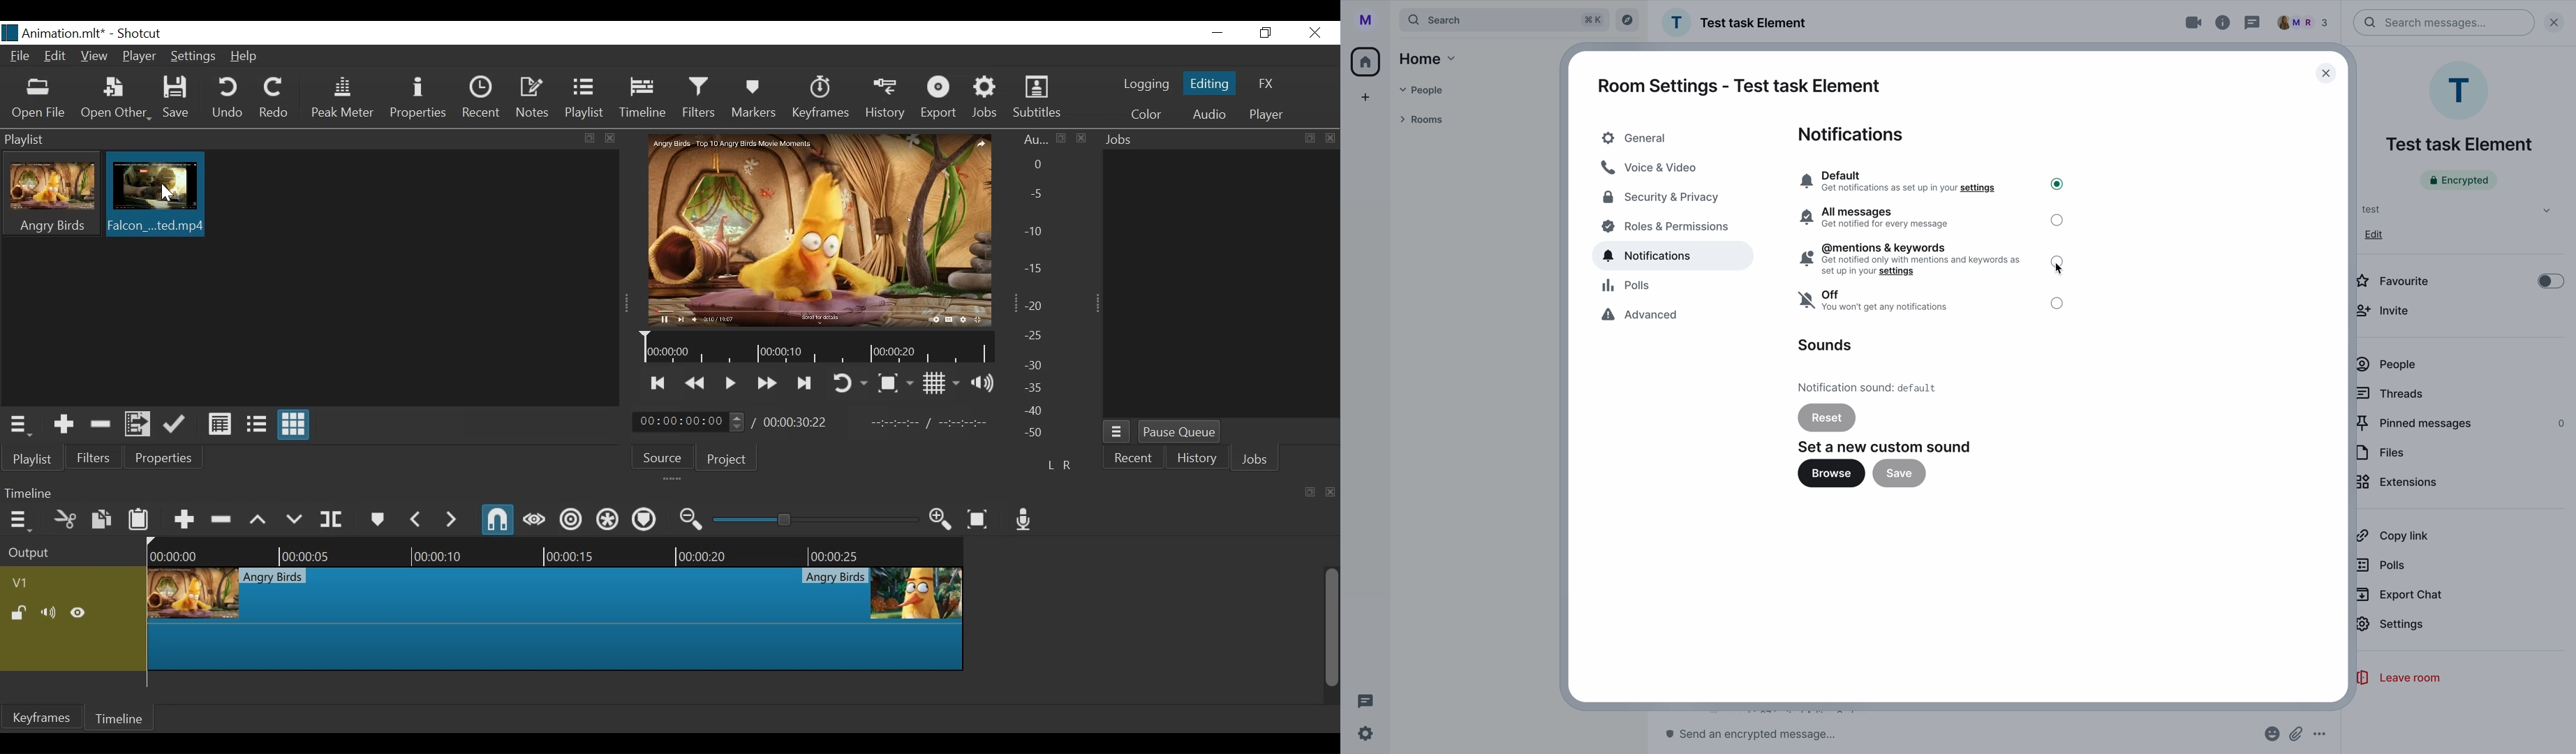  I want to click on Audio Panel, so click(1039, 289).